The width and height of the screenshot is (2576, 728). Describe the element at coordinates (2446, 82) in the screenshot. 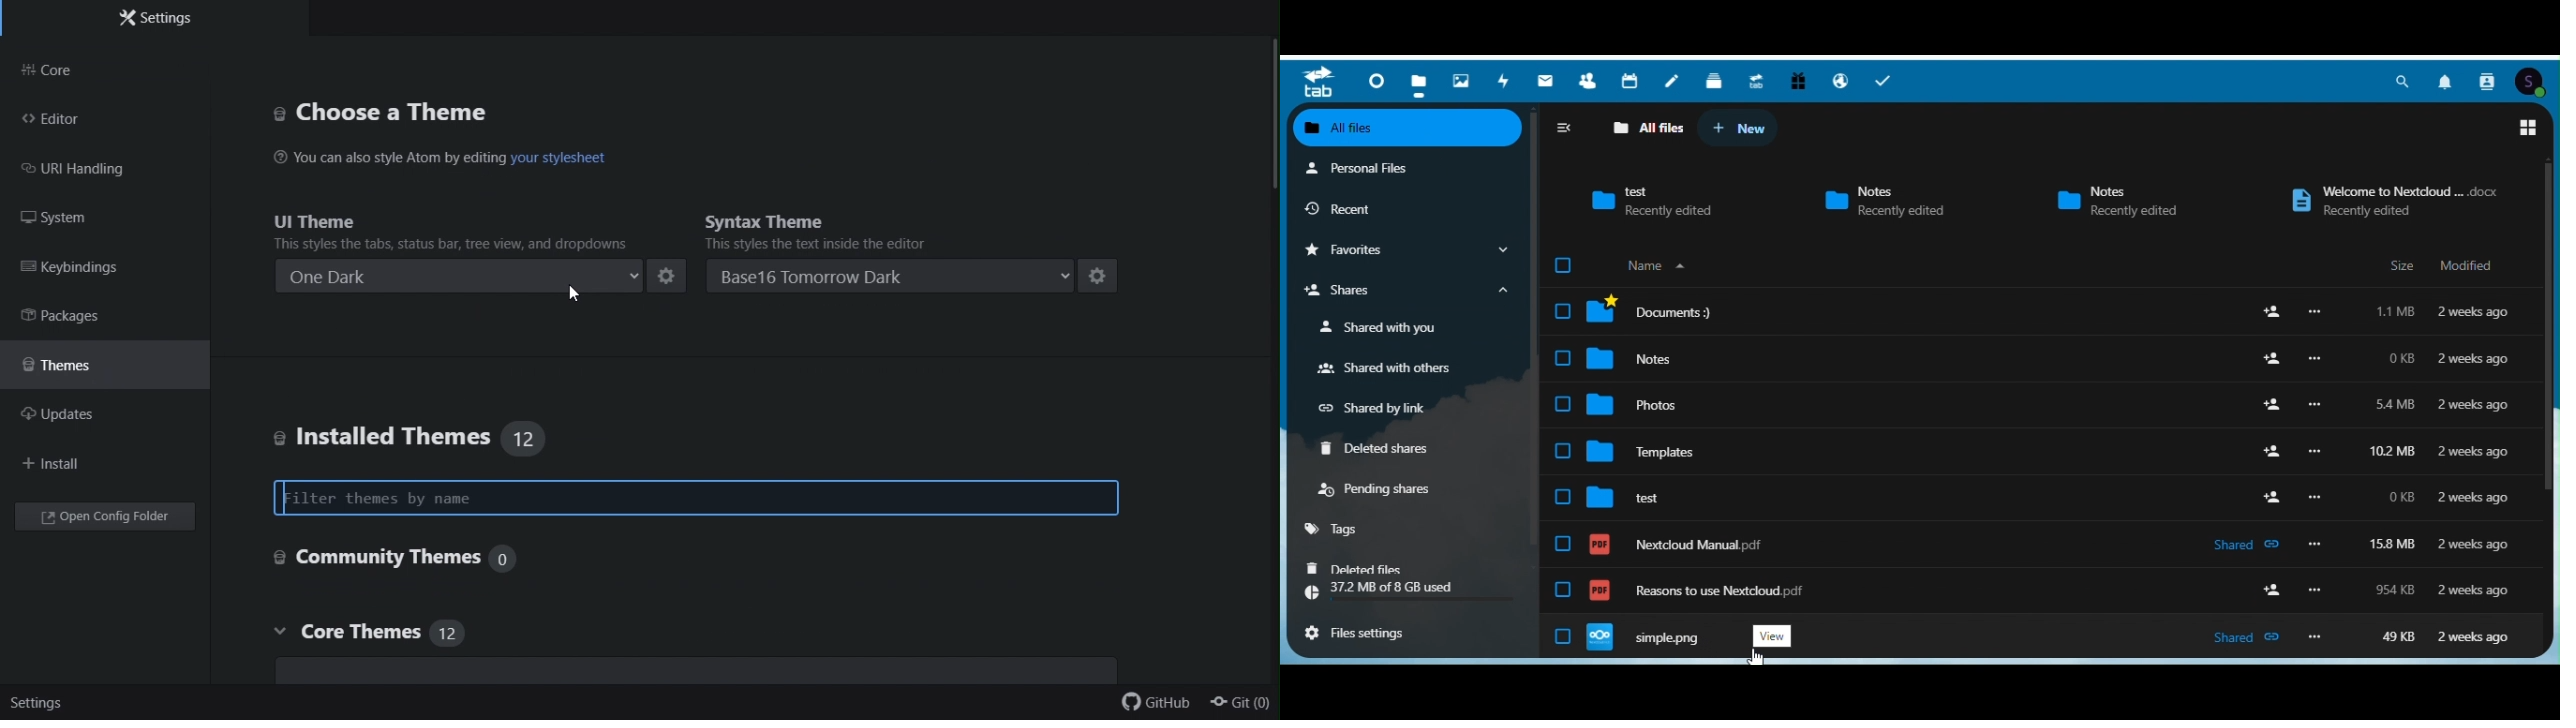

I see `Notifications` at that location.